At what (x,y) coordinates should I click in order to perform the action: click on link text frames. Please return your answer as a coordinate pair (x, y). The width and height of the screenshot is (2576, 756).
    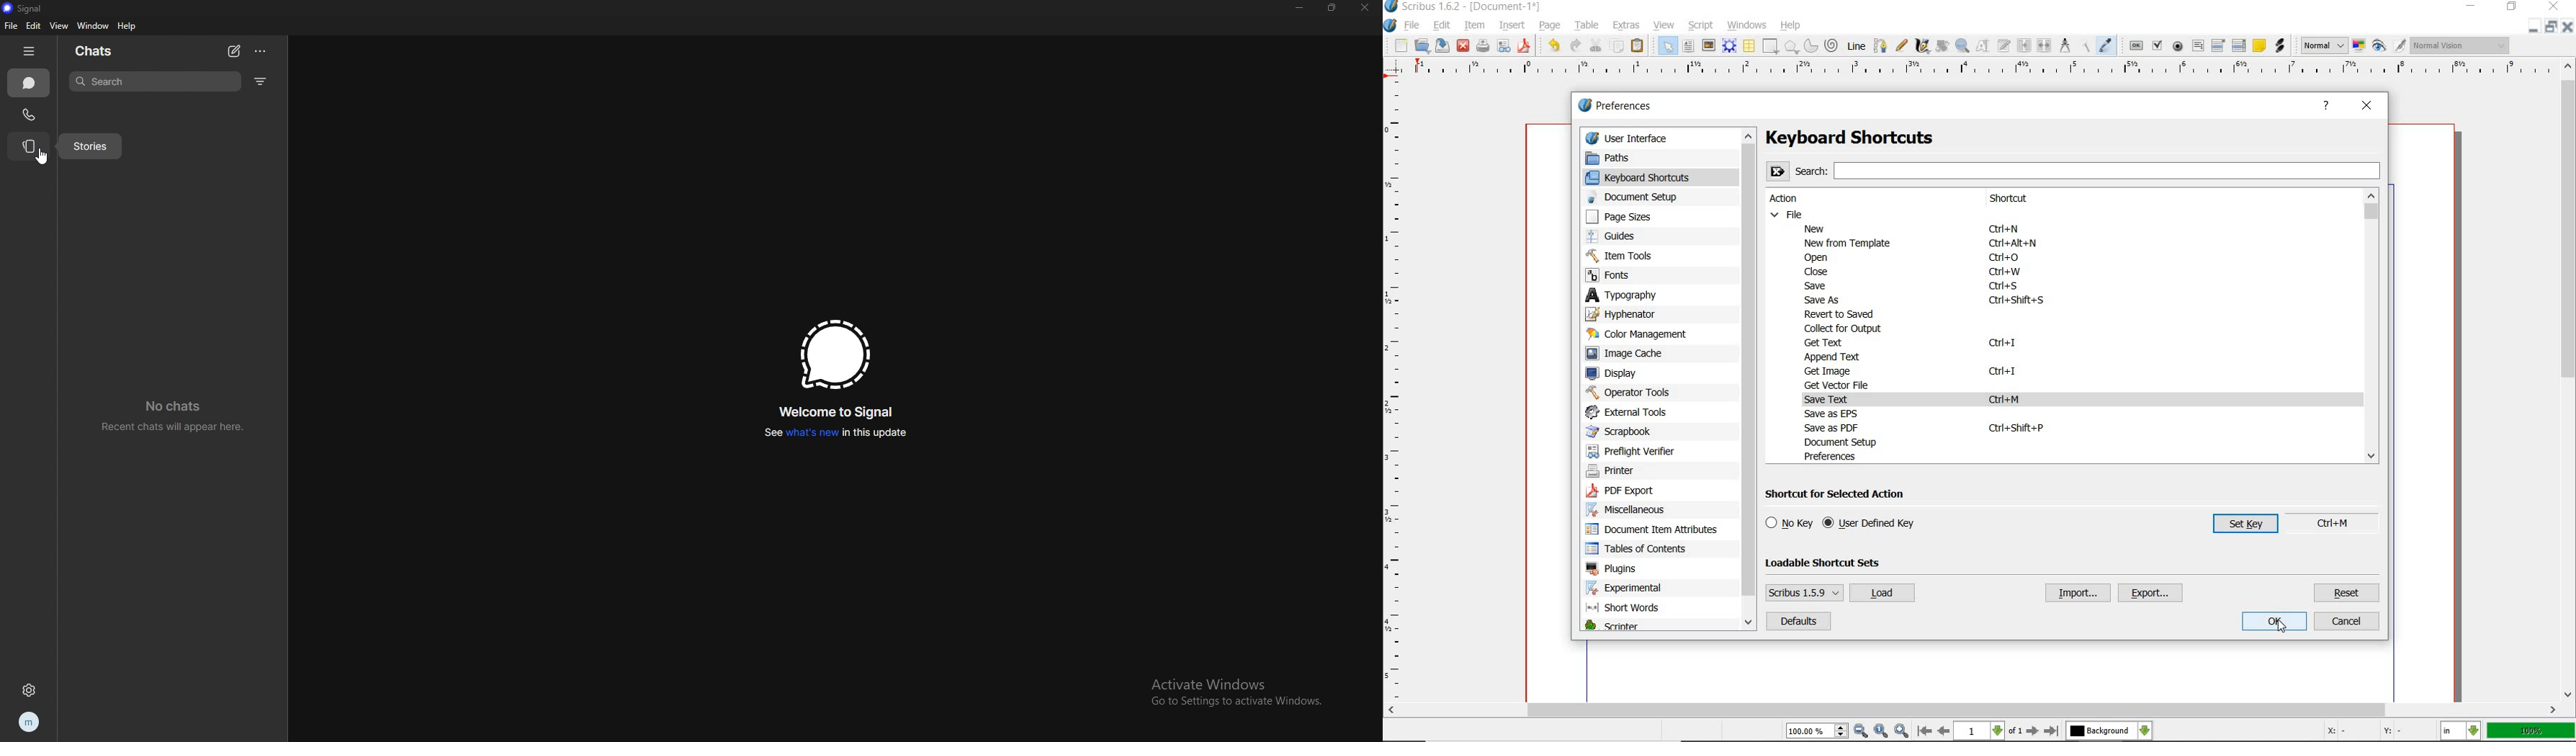
    Looking at the image, I should click on (2026, 45).